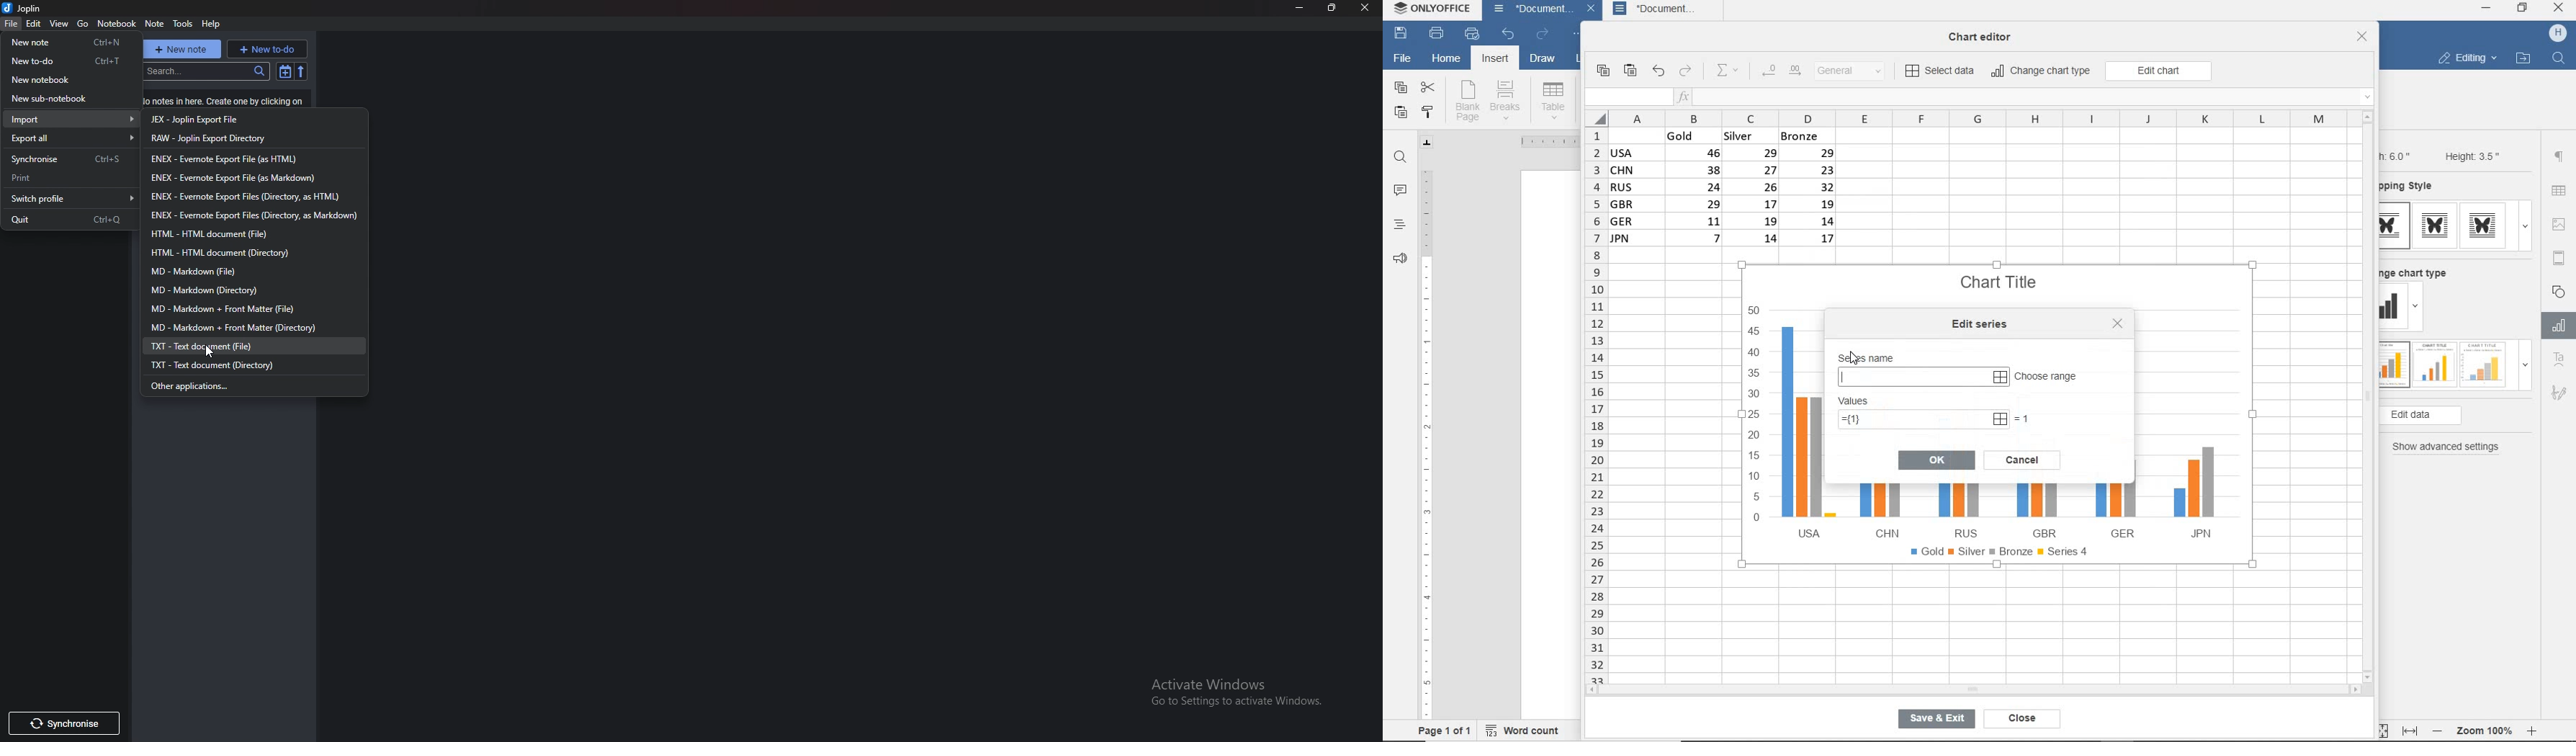 The height and width of the screenshot is (756, 2576). Describe the element at coordinates (302, 71) in the screenshot. I see `Reverse sort order` at that location.